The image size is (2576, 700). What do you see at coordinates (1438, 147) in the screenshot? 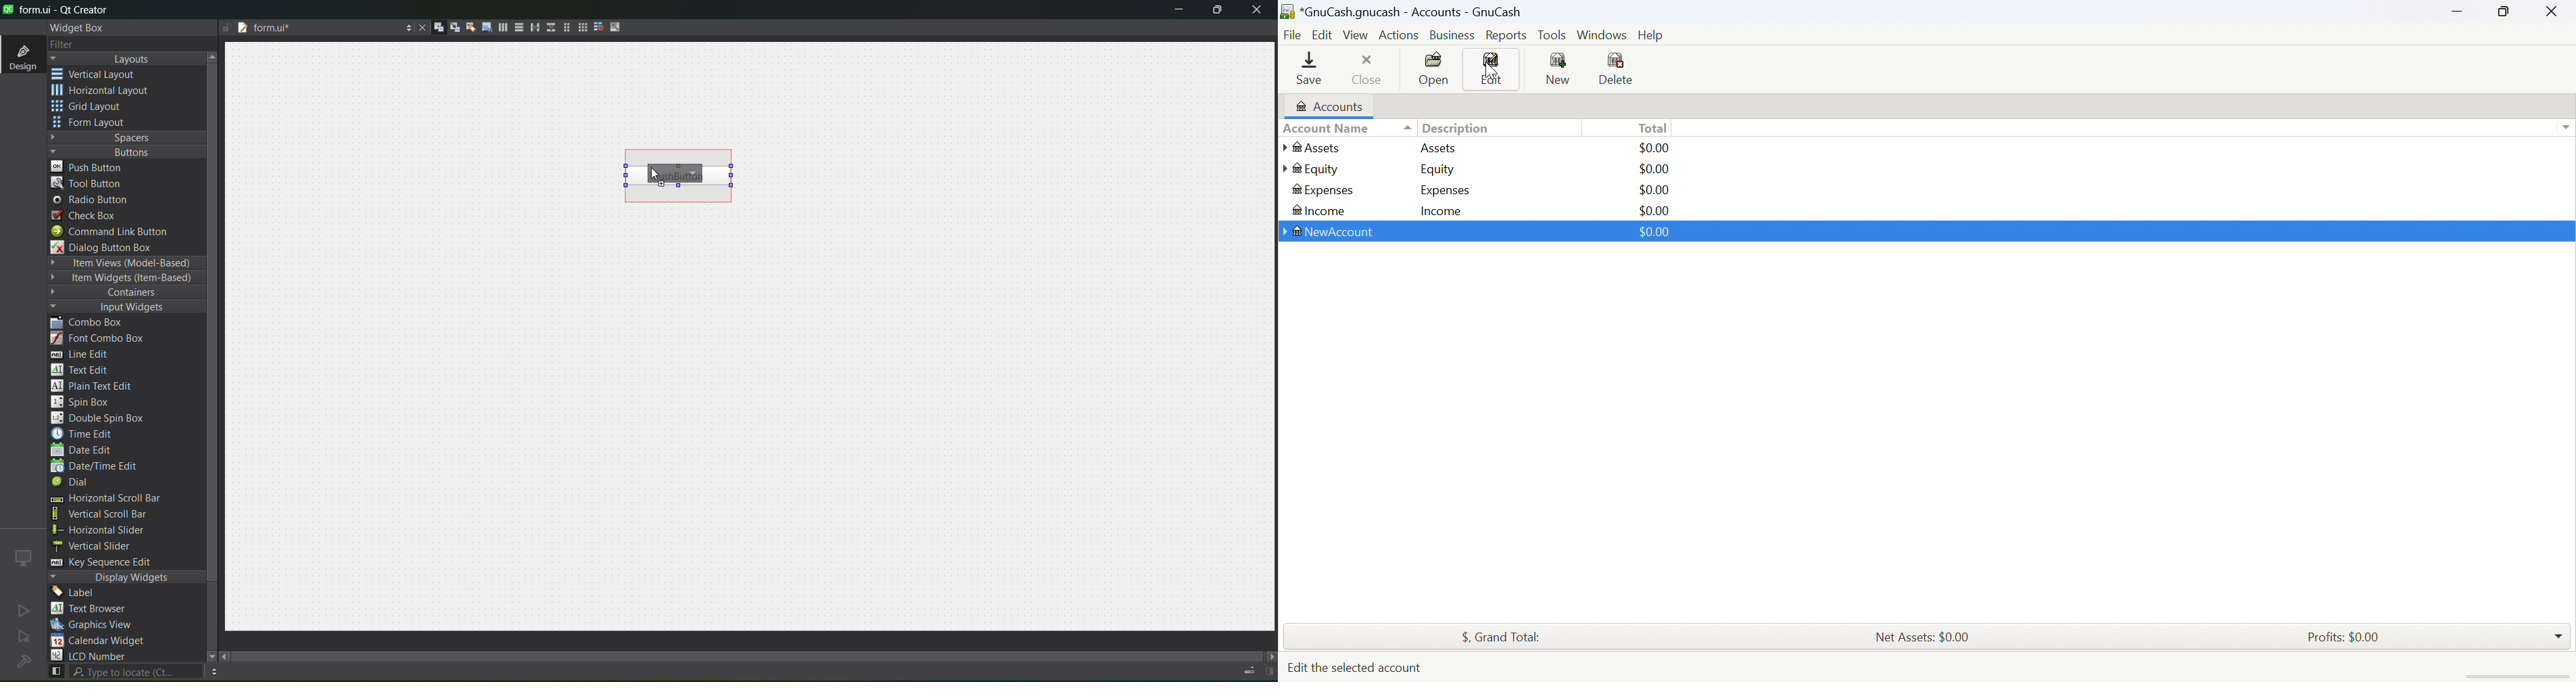
I see `Assets` at bounding box center [1438, 147].